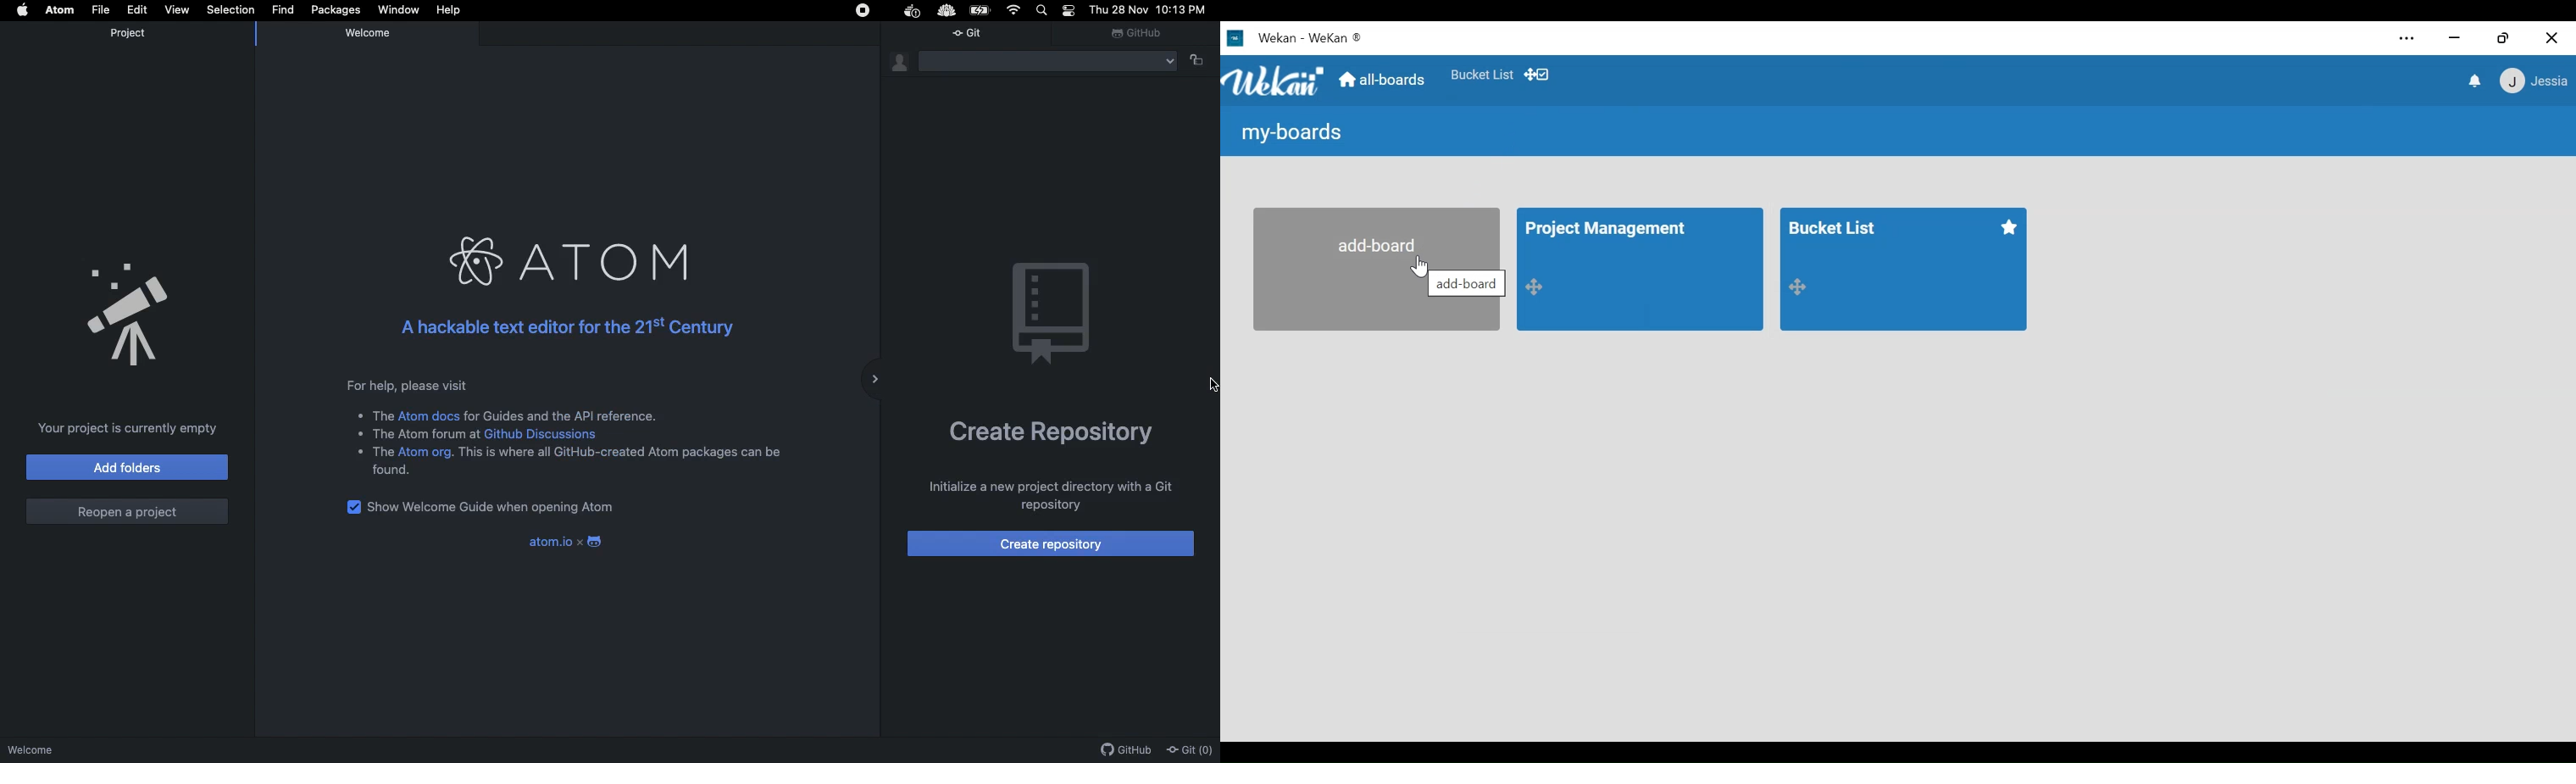  What do you see at coordinates (572, 427) in the screenshot?
I see `For help, please visit
* The Atom docs for Guides and the API reference.
* The Atom forum at Github Discussions
* The Atom org. This is where all GitHub-created Atom packages can be
found.` at bounding box center [572, 427].